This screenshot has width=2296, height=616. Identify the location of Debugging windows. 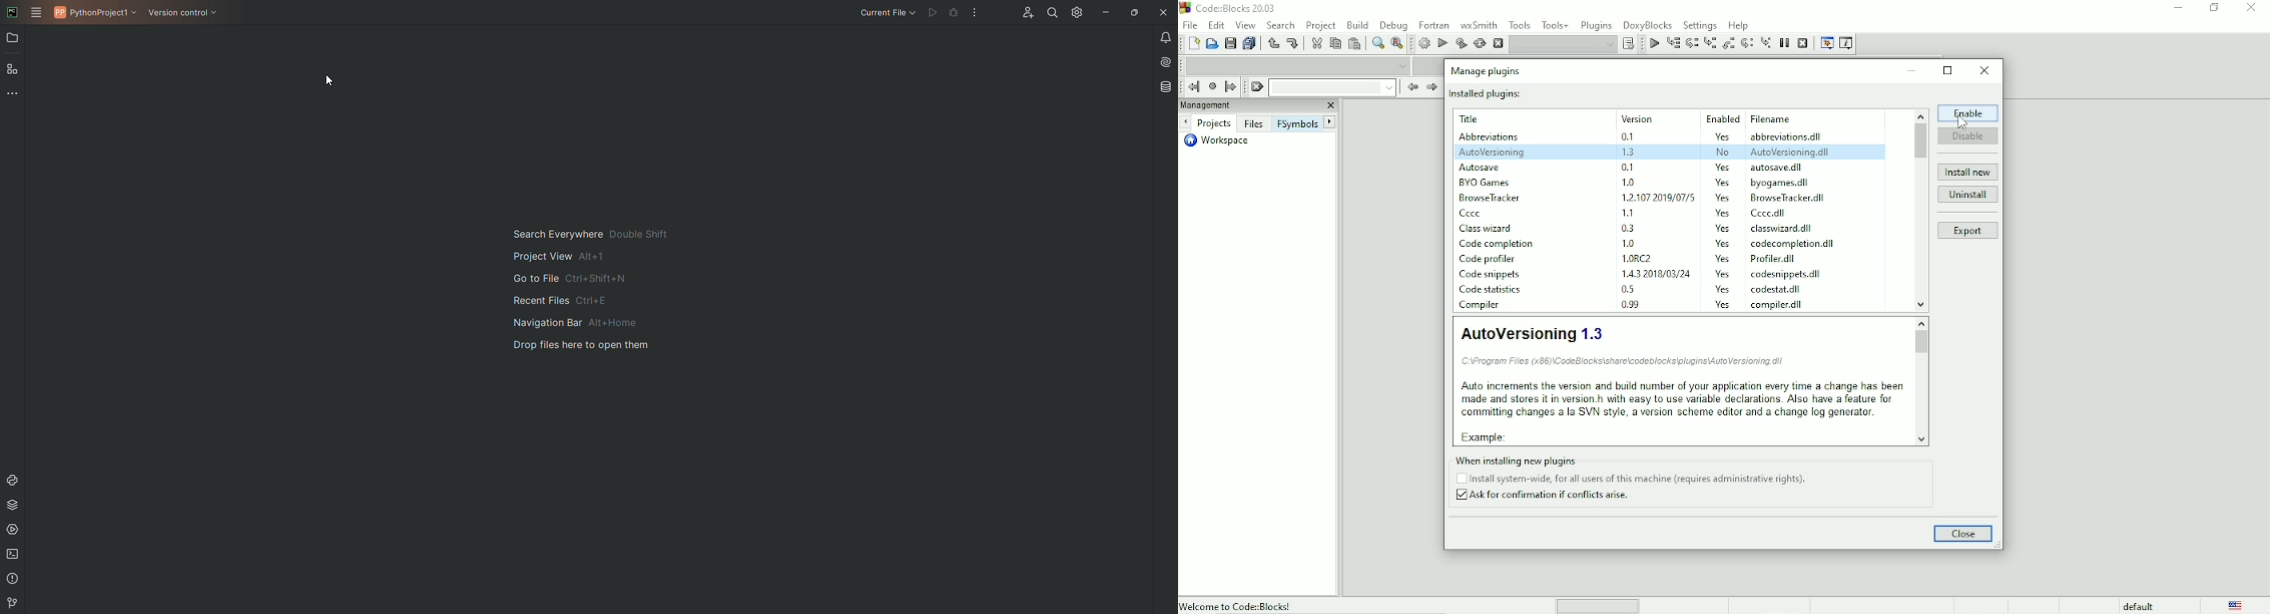
(1827, 44).